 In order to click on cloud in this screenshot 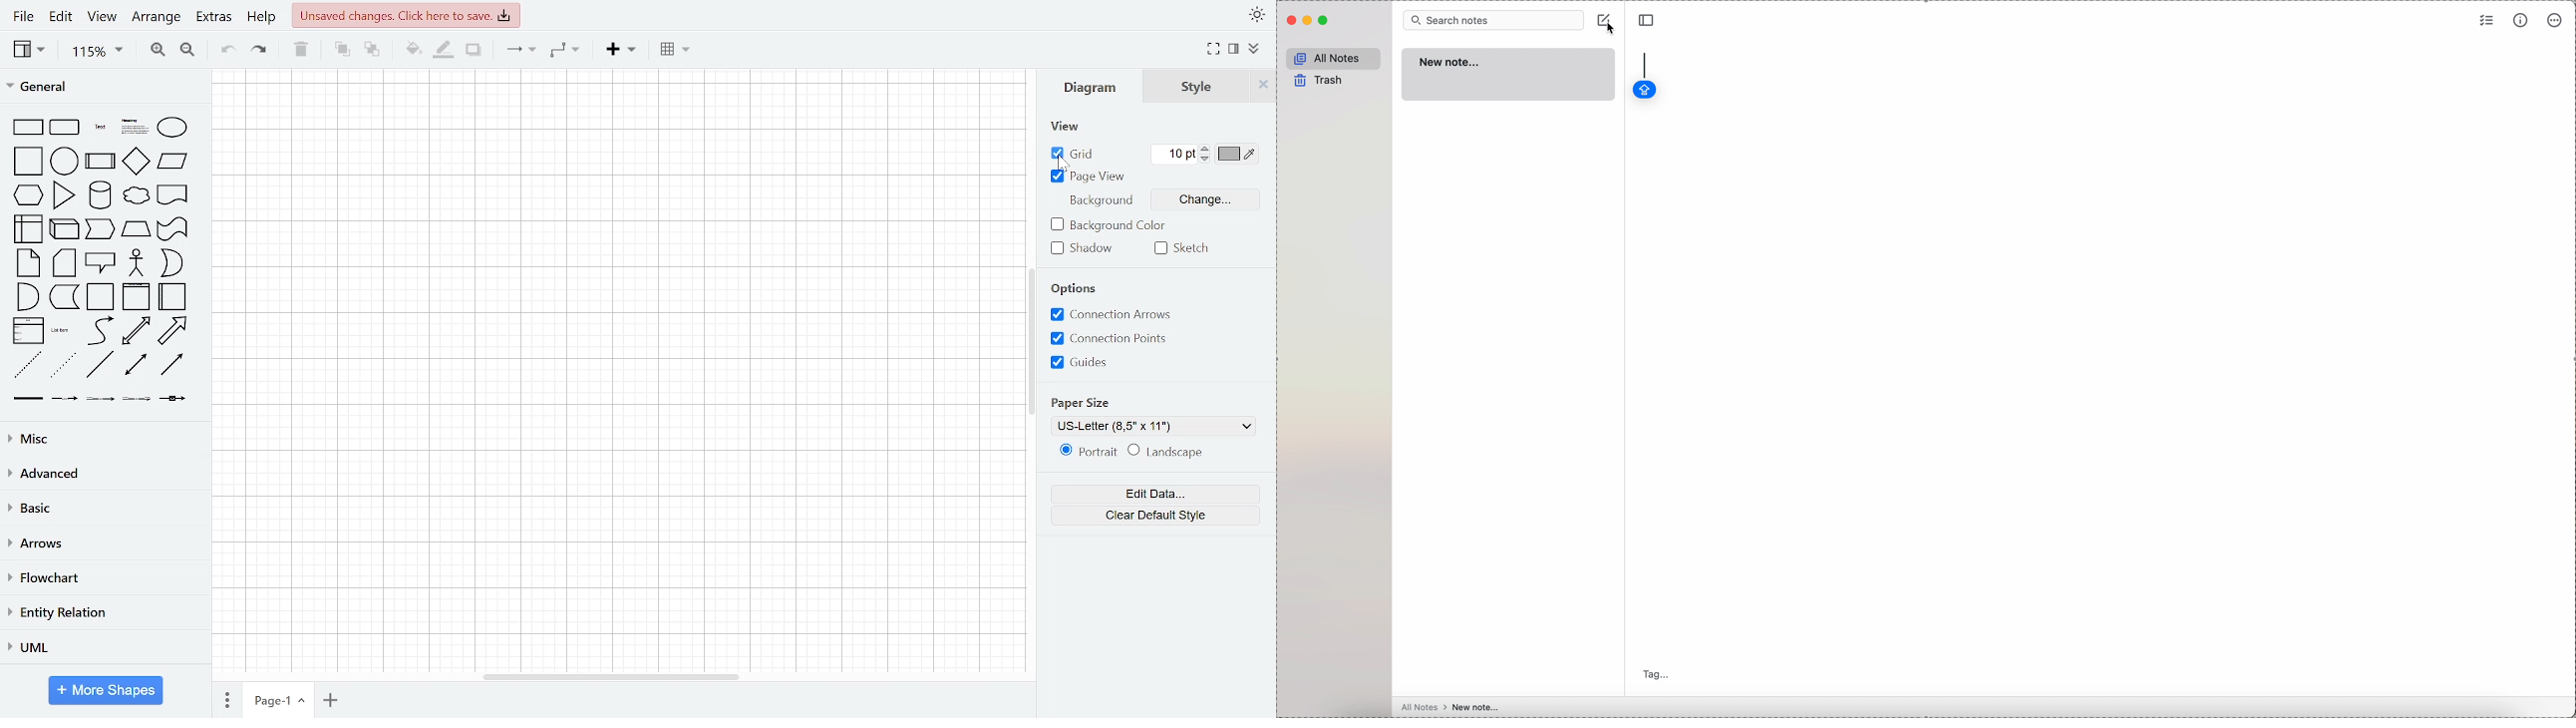, I will do `click(137, 196)`.